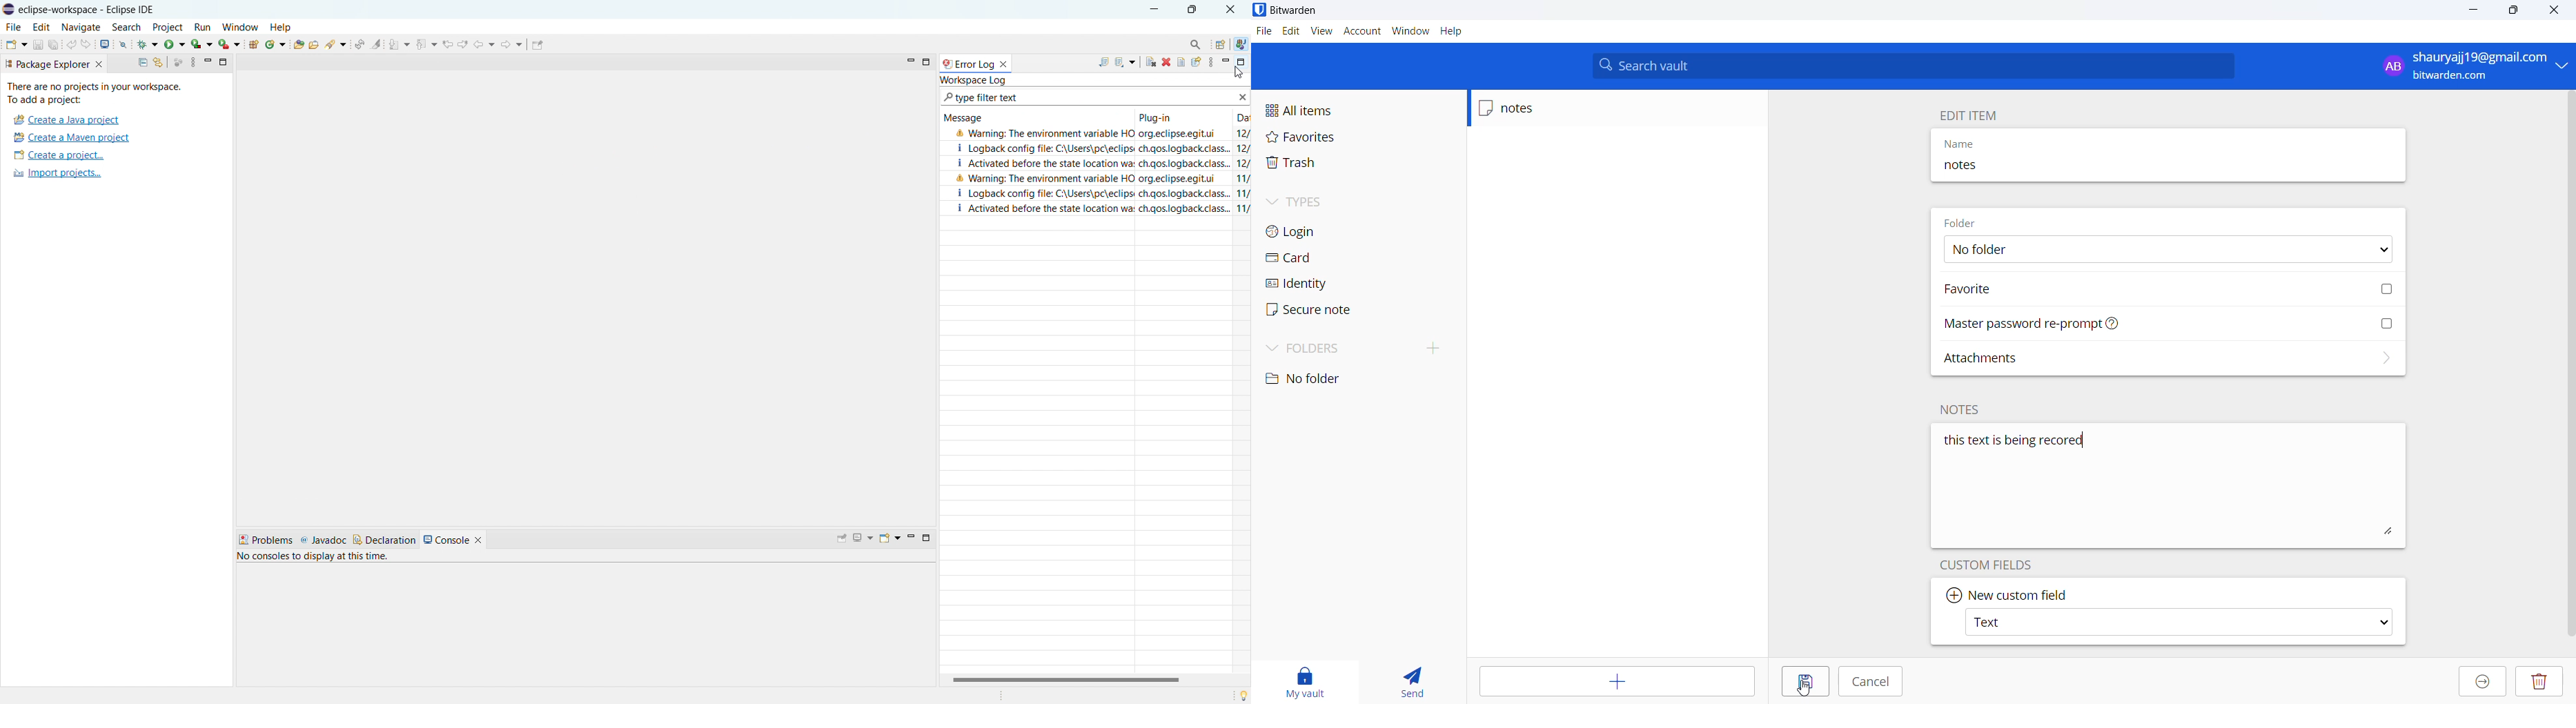 The image size is (2576, 728). Describe the element at coordinates (1153, 8) in the screenshot. I see `minimise` at that location.